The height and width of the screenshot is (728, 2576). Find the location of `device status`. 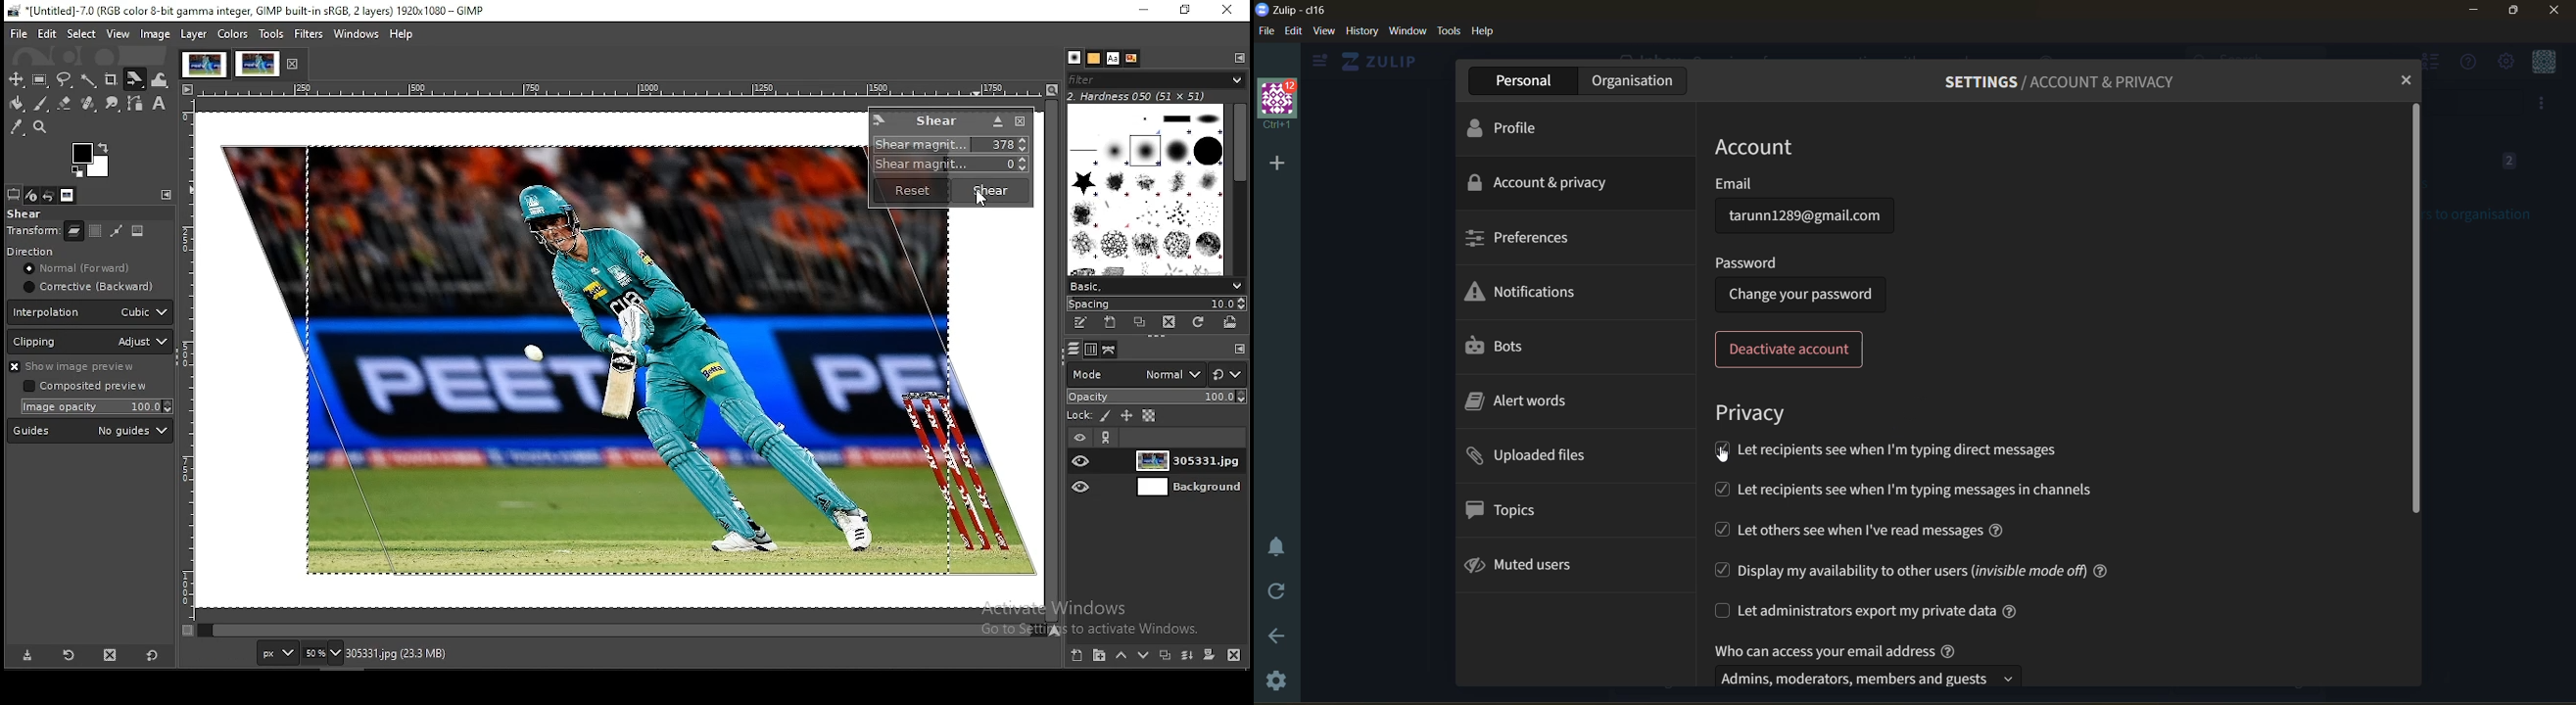

device status is located at coordinates (31, 196).